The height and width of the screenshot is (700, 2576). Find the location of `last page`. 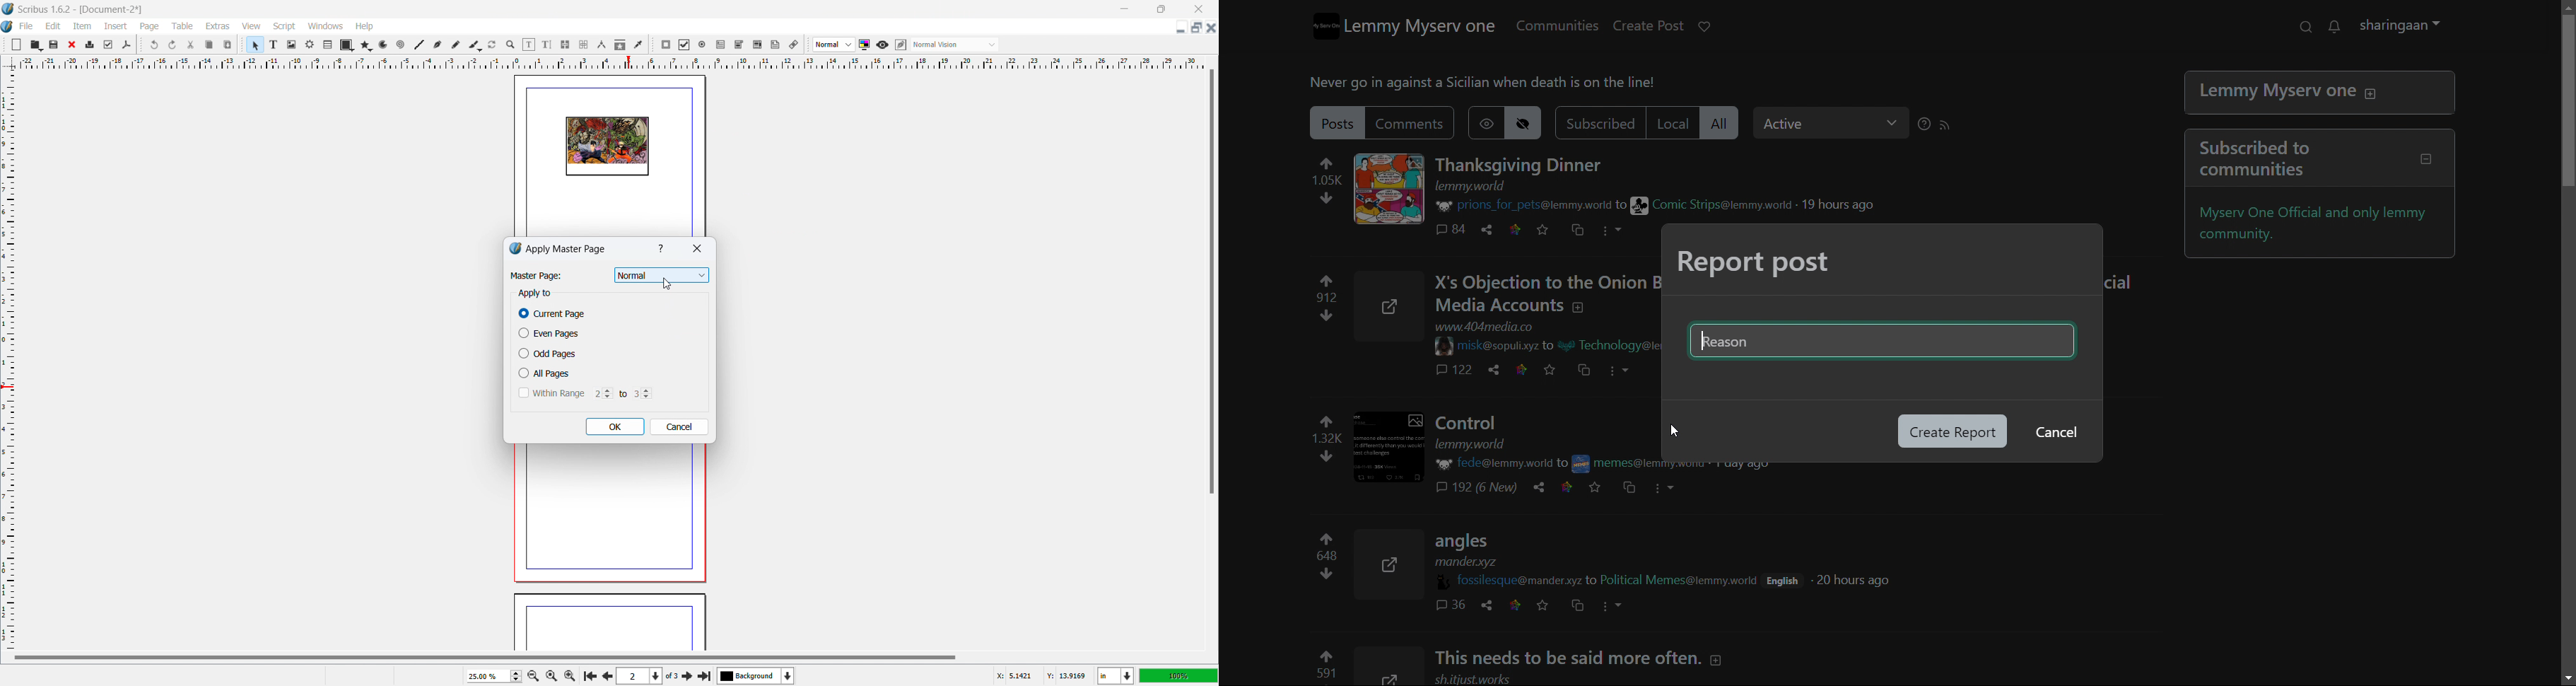

last page is located at coordinates (704, 674).